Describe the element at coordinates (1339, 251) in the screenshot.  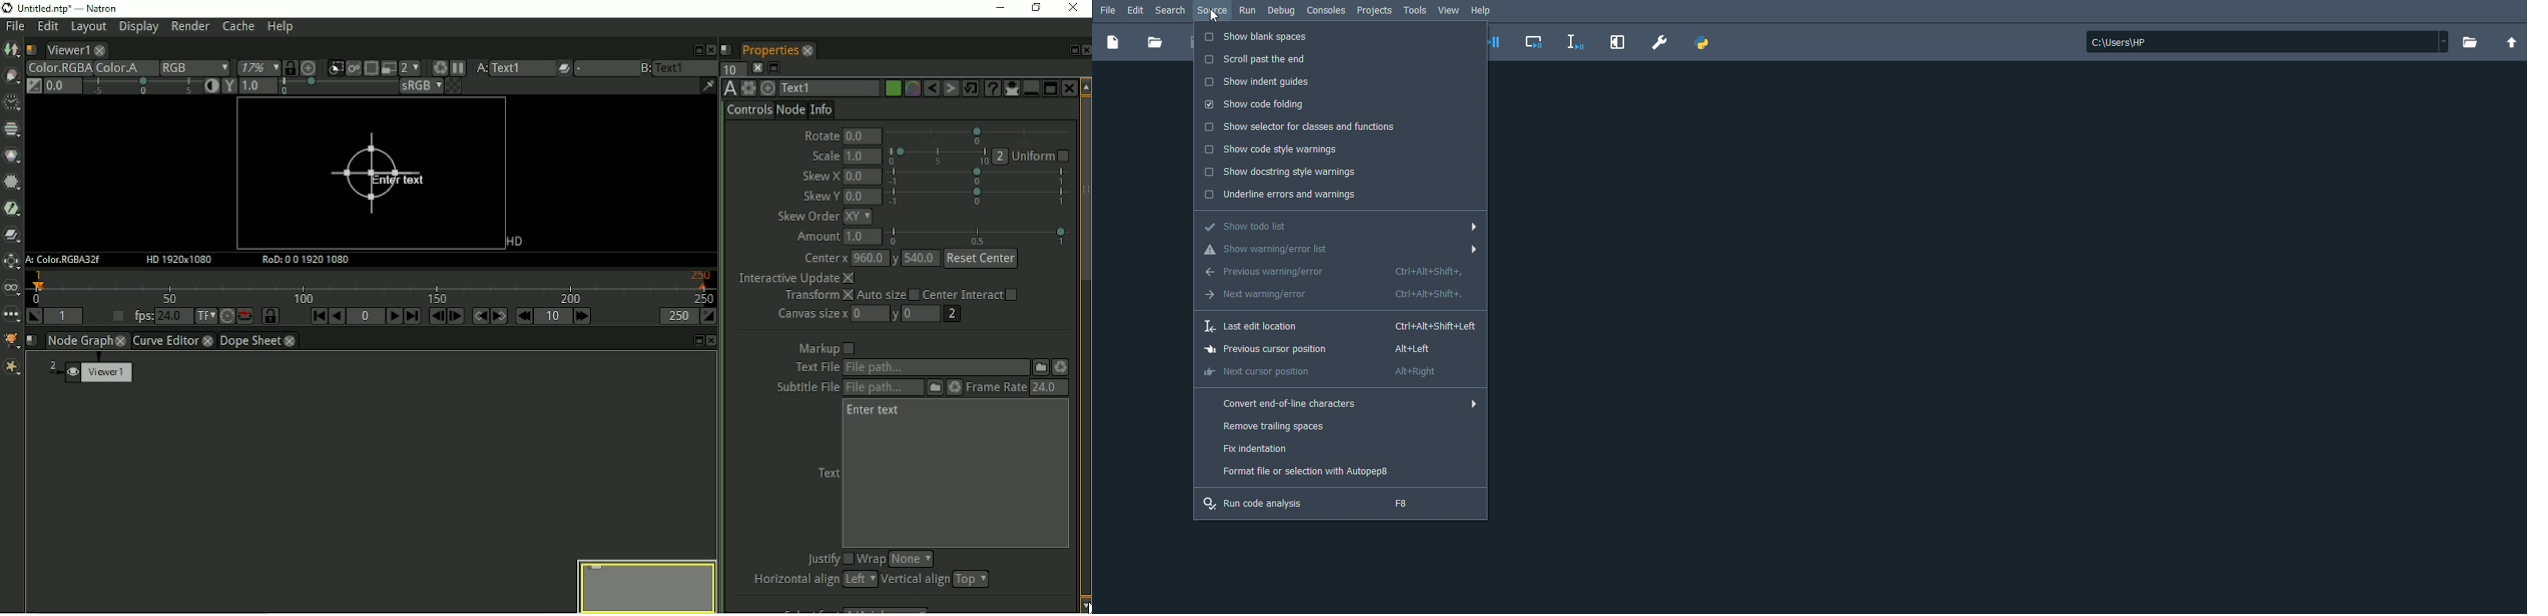
I see `Show warning/error list` at that location.